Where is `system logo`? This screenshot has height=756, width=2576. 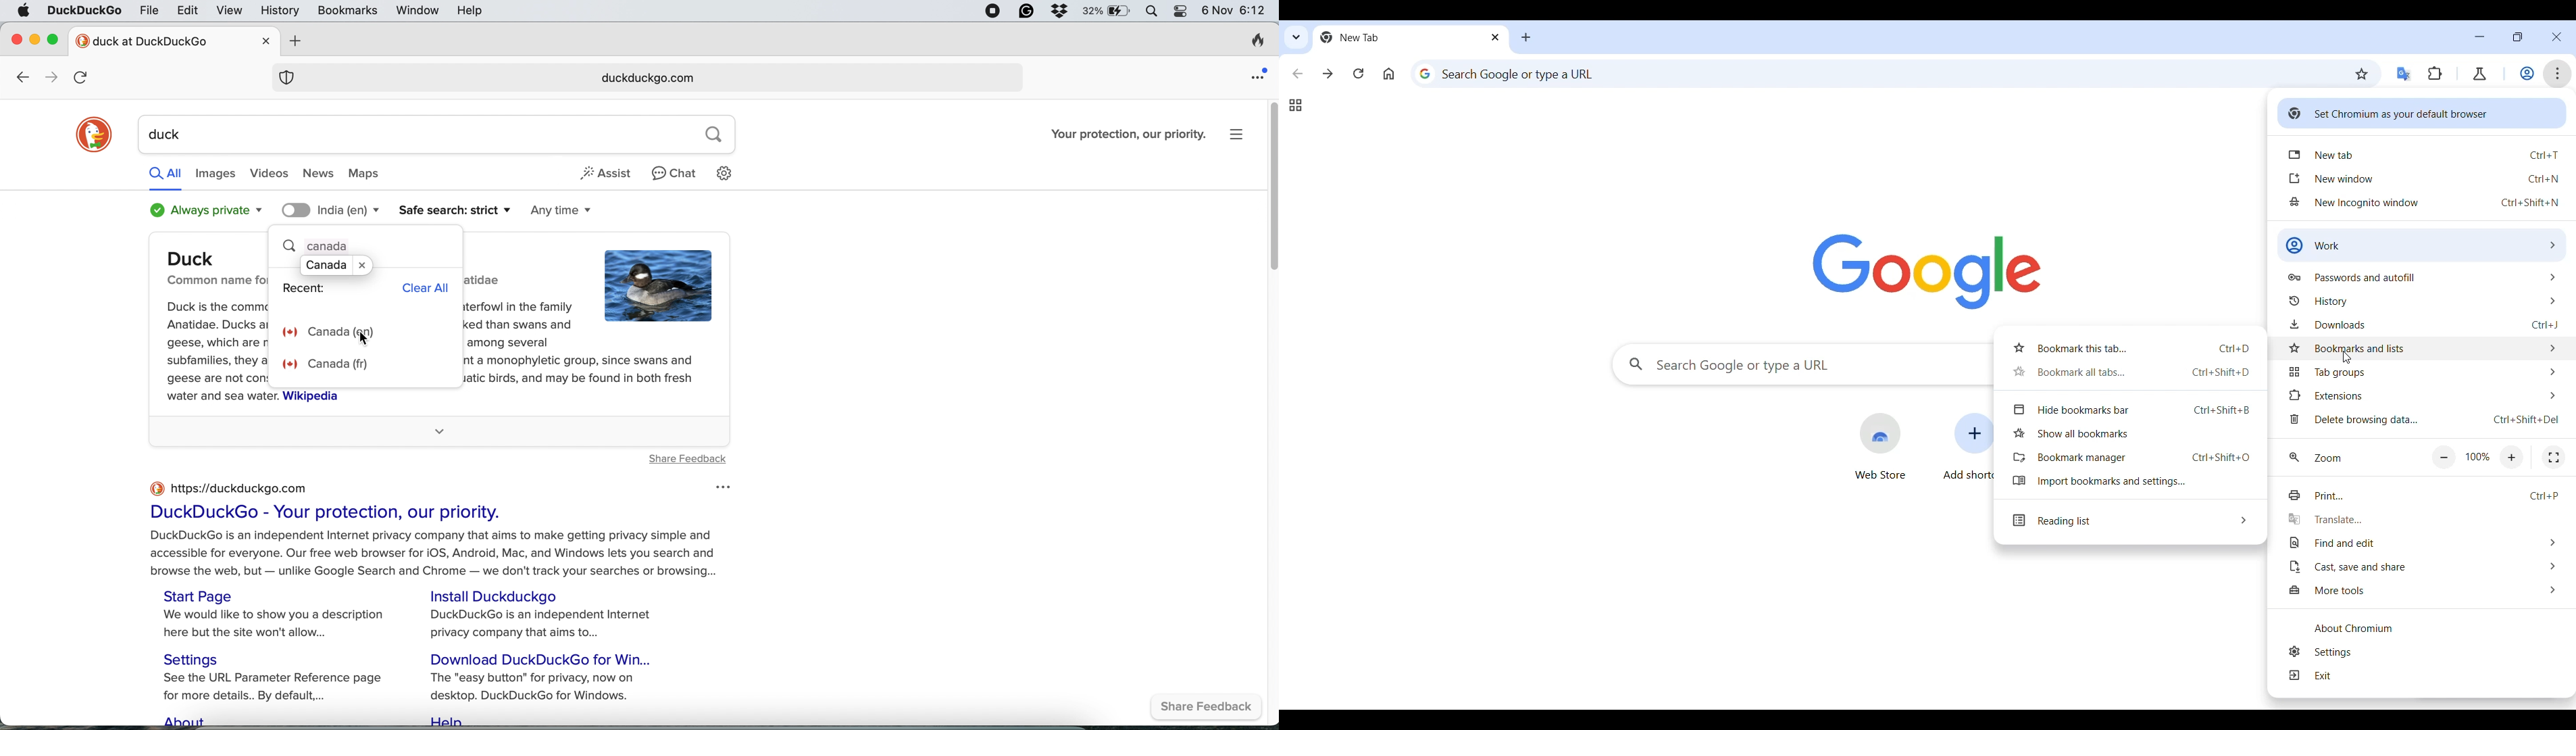 system logo is located at coordinates (23, 12).